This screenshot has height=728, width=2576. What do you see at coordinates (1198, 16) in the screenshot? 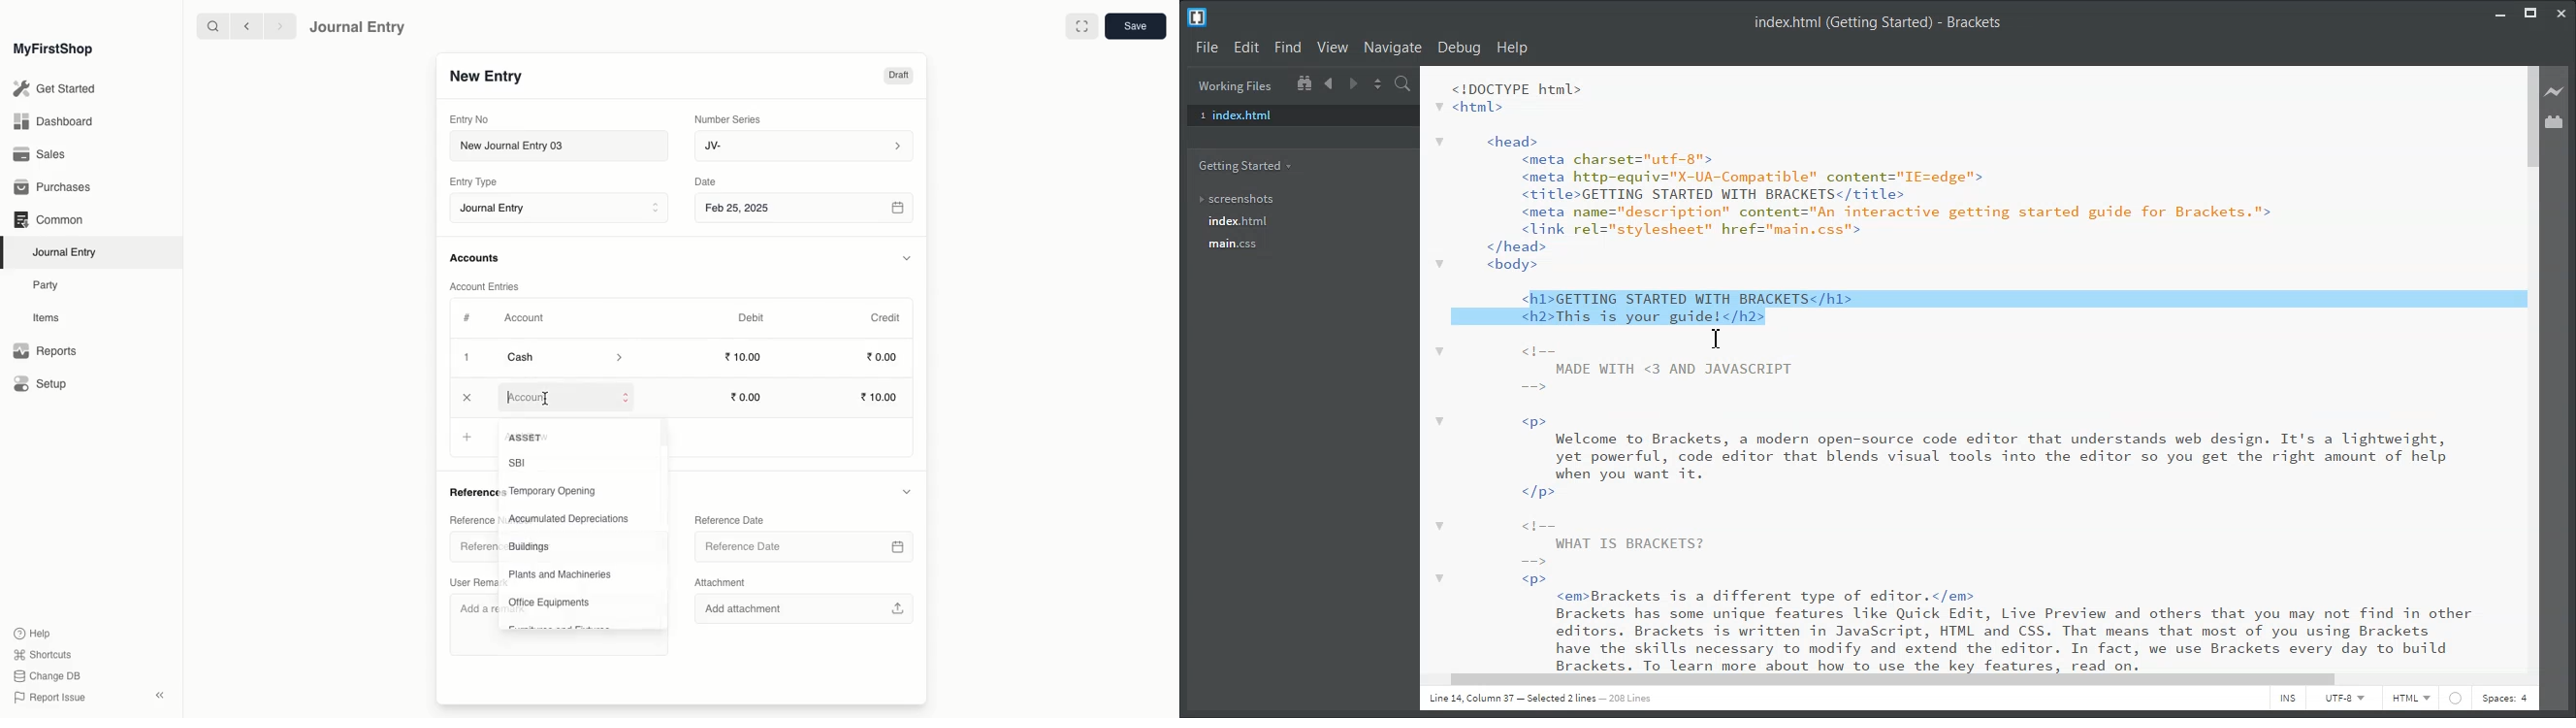
I see `Logo` at bounding box center [1198, 16].